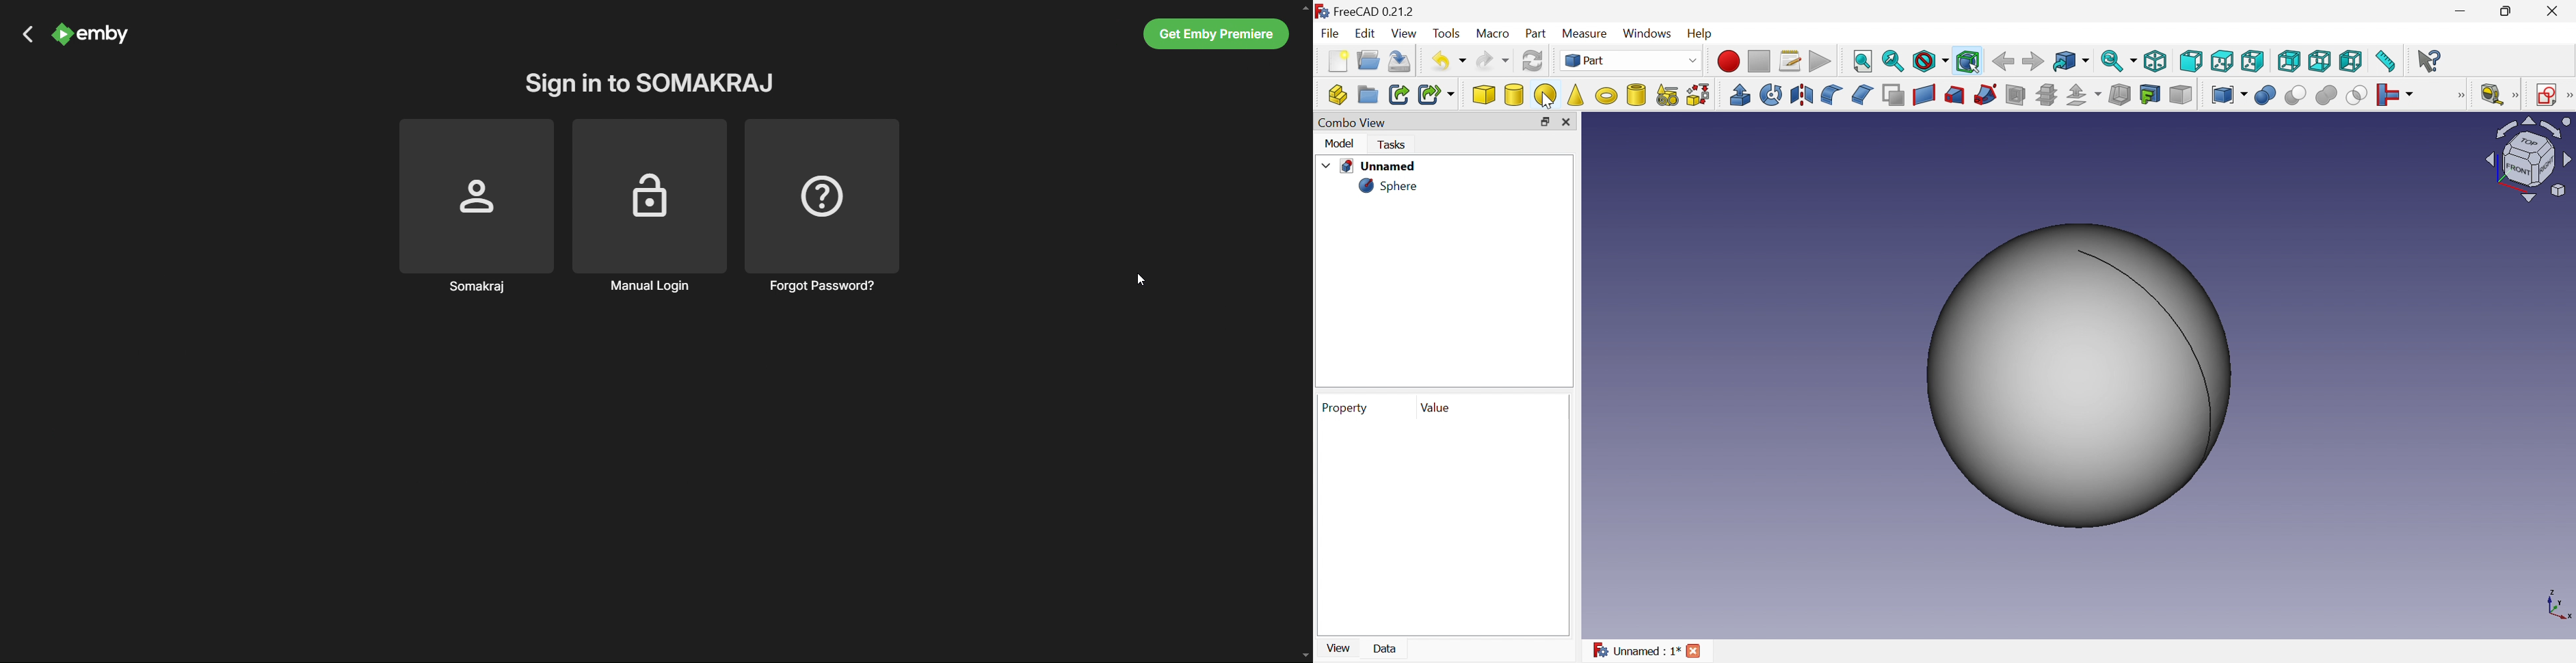 This screenshot has height=672, width=2576. Describe the element at coordinates (2295, 95) in the screenshot. I see `Cut` at that location.